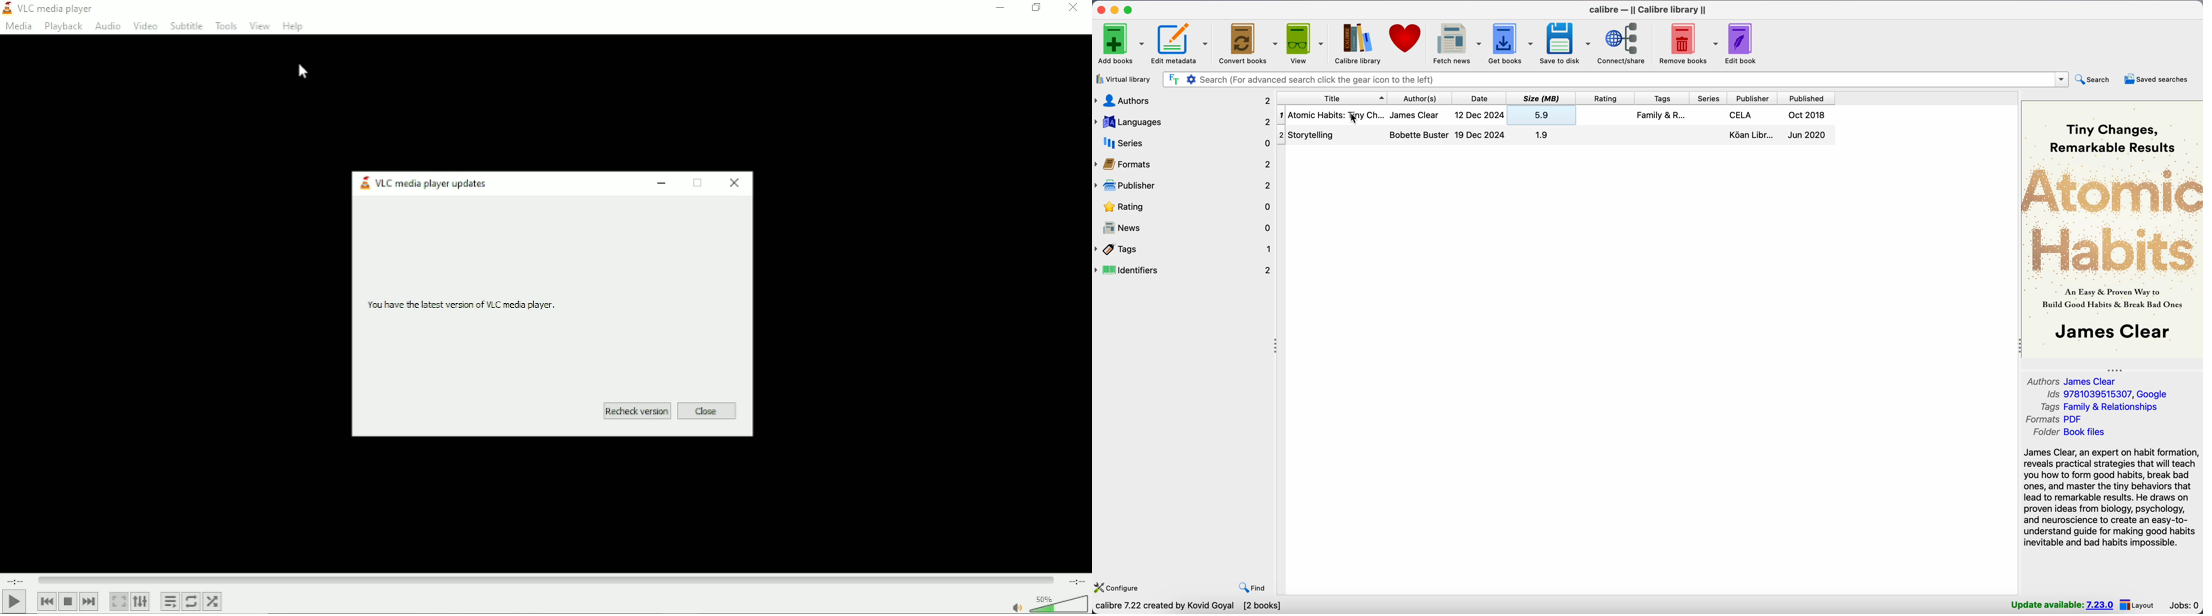 Image resolution: width=2212 pixels, height=616 pixels. I want to click on date, so click(1480, 98).